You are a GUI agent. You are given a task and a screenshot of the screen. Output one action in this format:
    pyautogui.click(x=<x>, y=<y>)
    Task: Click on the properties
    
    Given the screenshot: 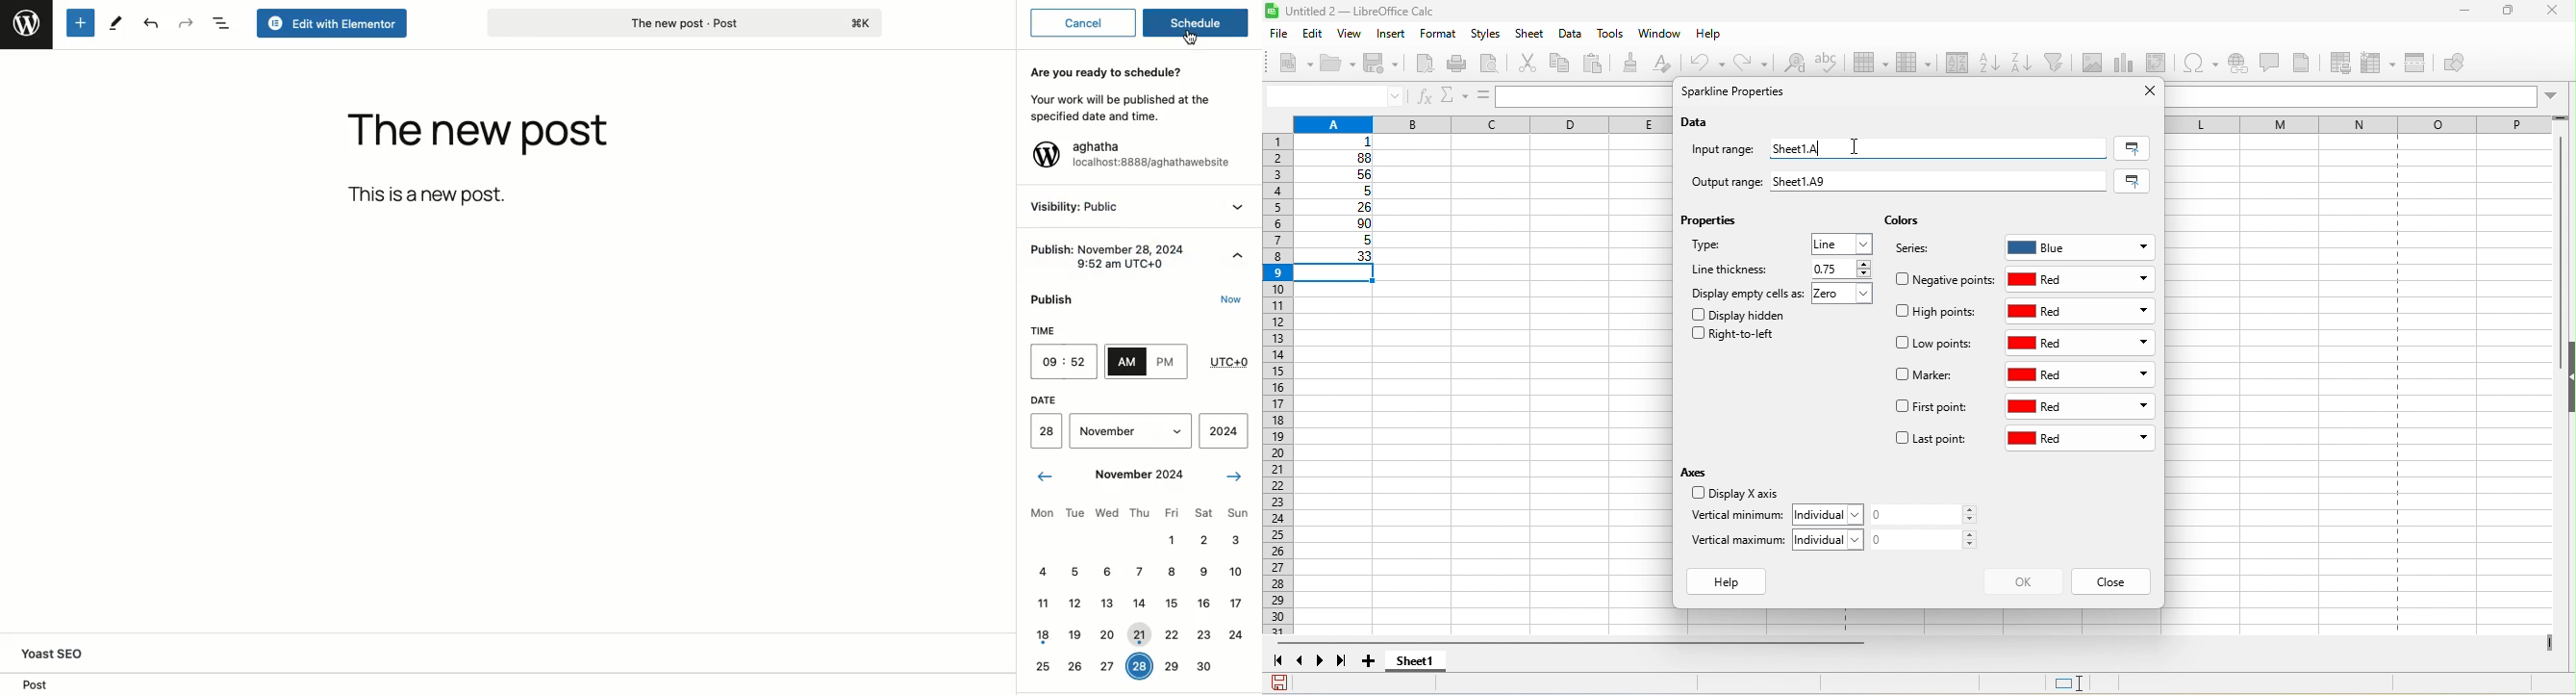 What is the action you would take?
    pyautogui.click(x=1713, y=224)
    